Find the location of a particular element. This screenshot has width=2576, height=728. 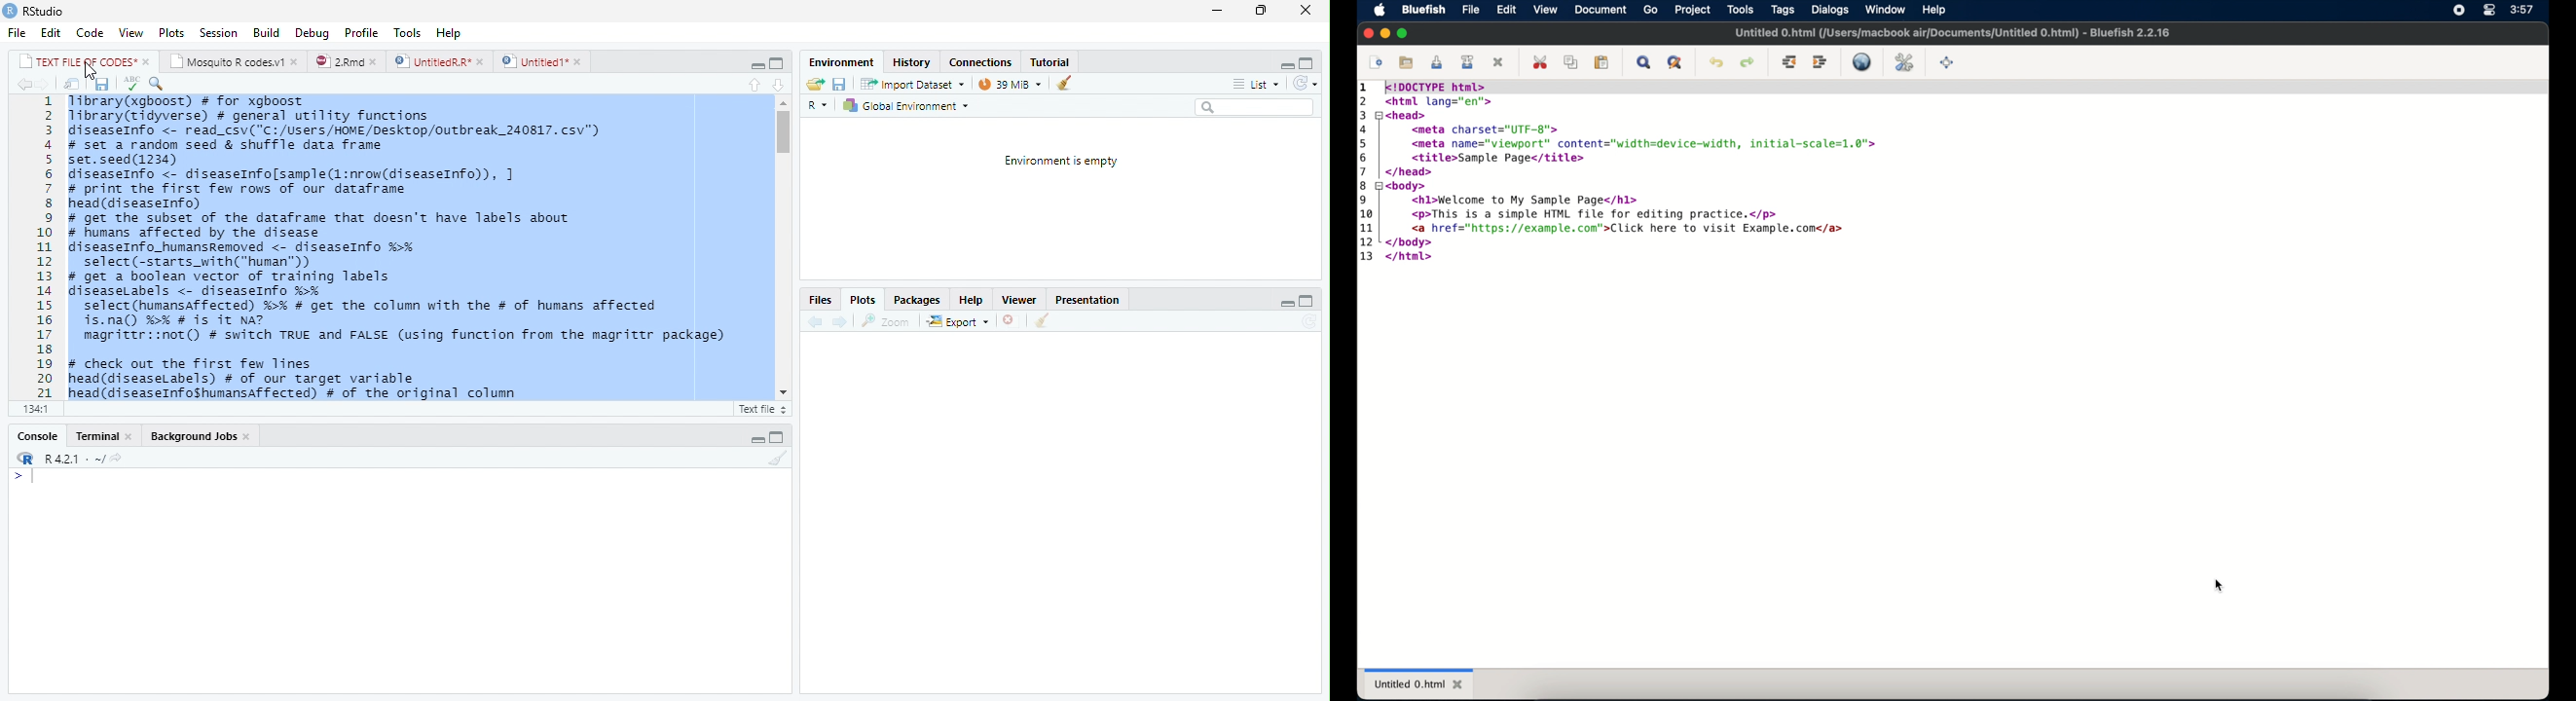

Next is located at coordinates (839, 322).